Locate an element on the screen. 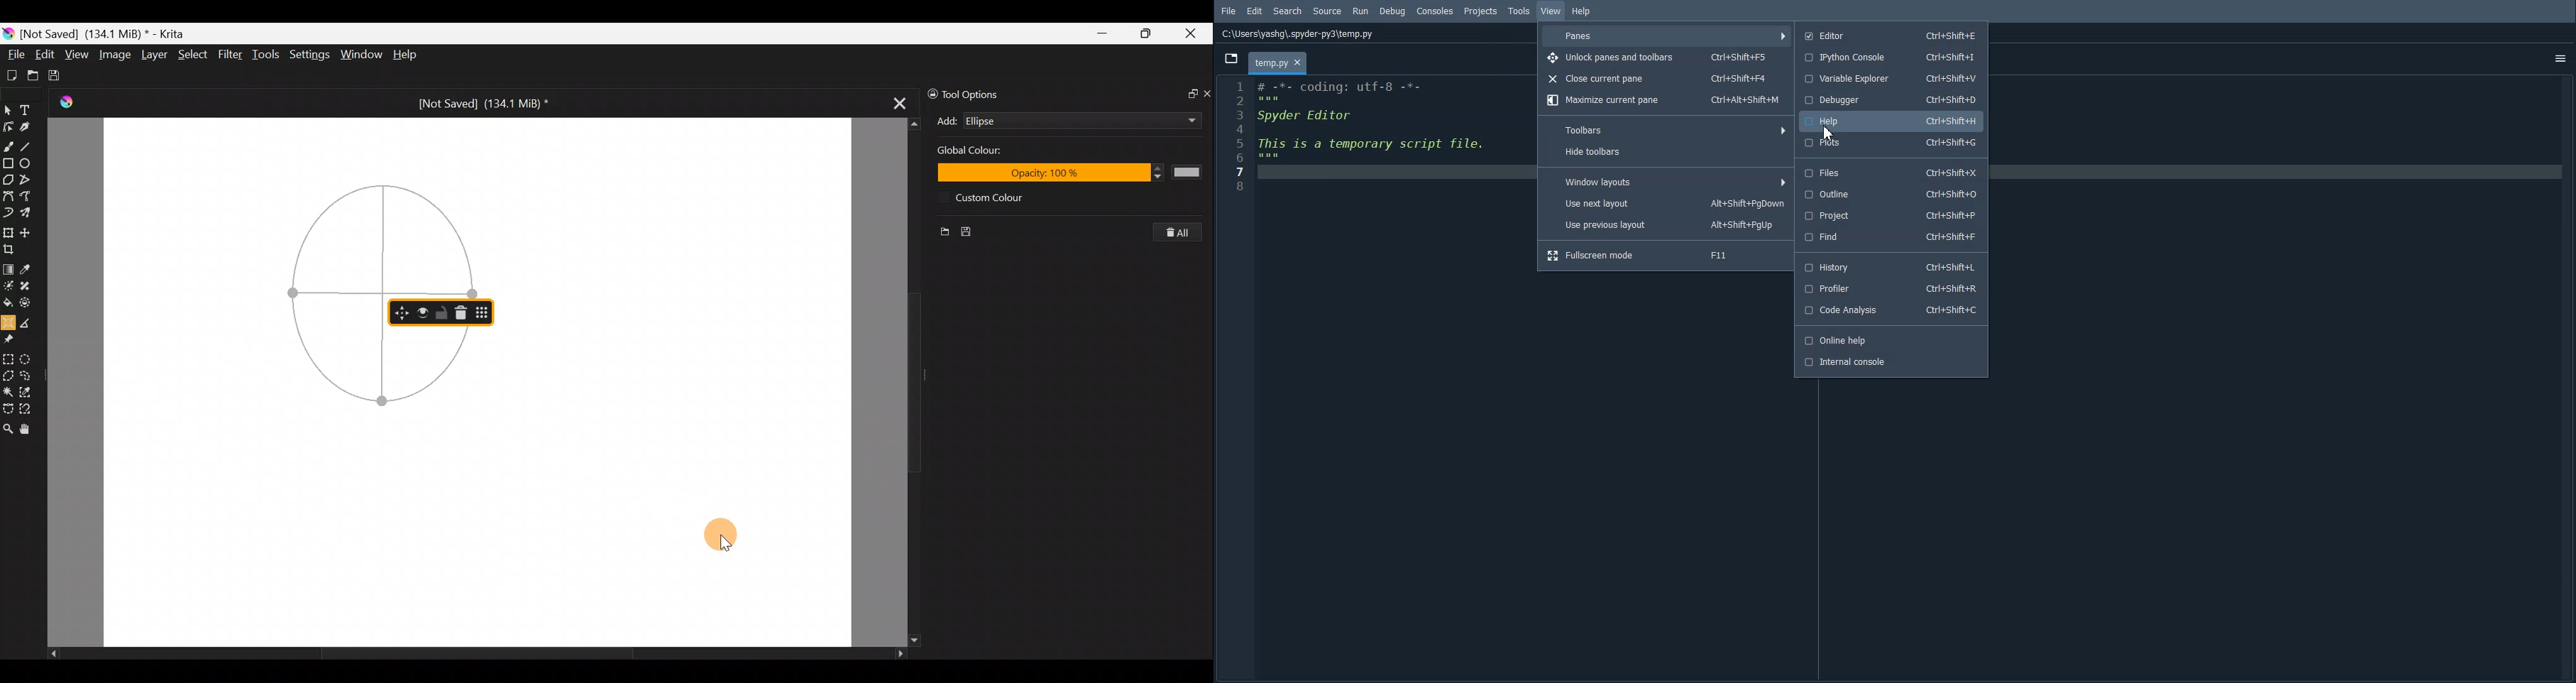  Run is located at coordinates (1362, 10).